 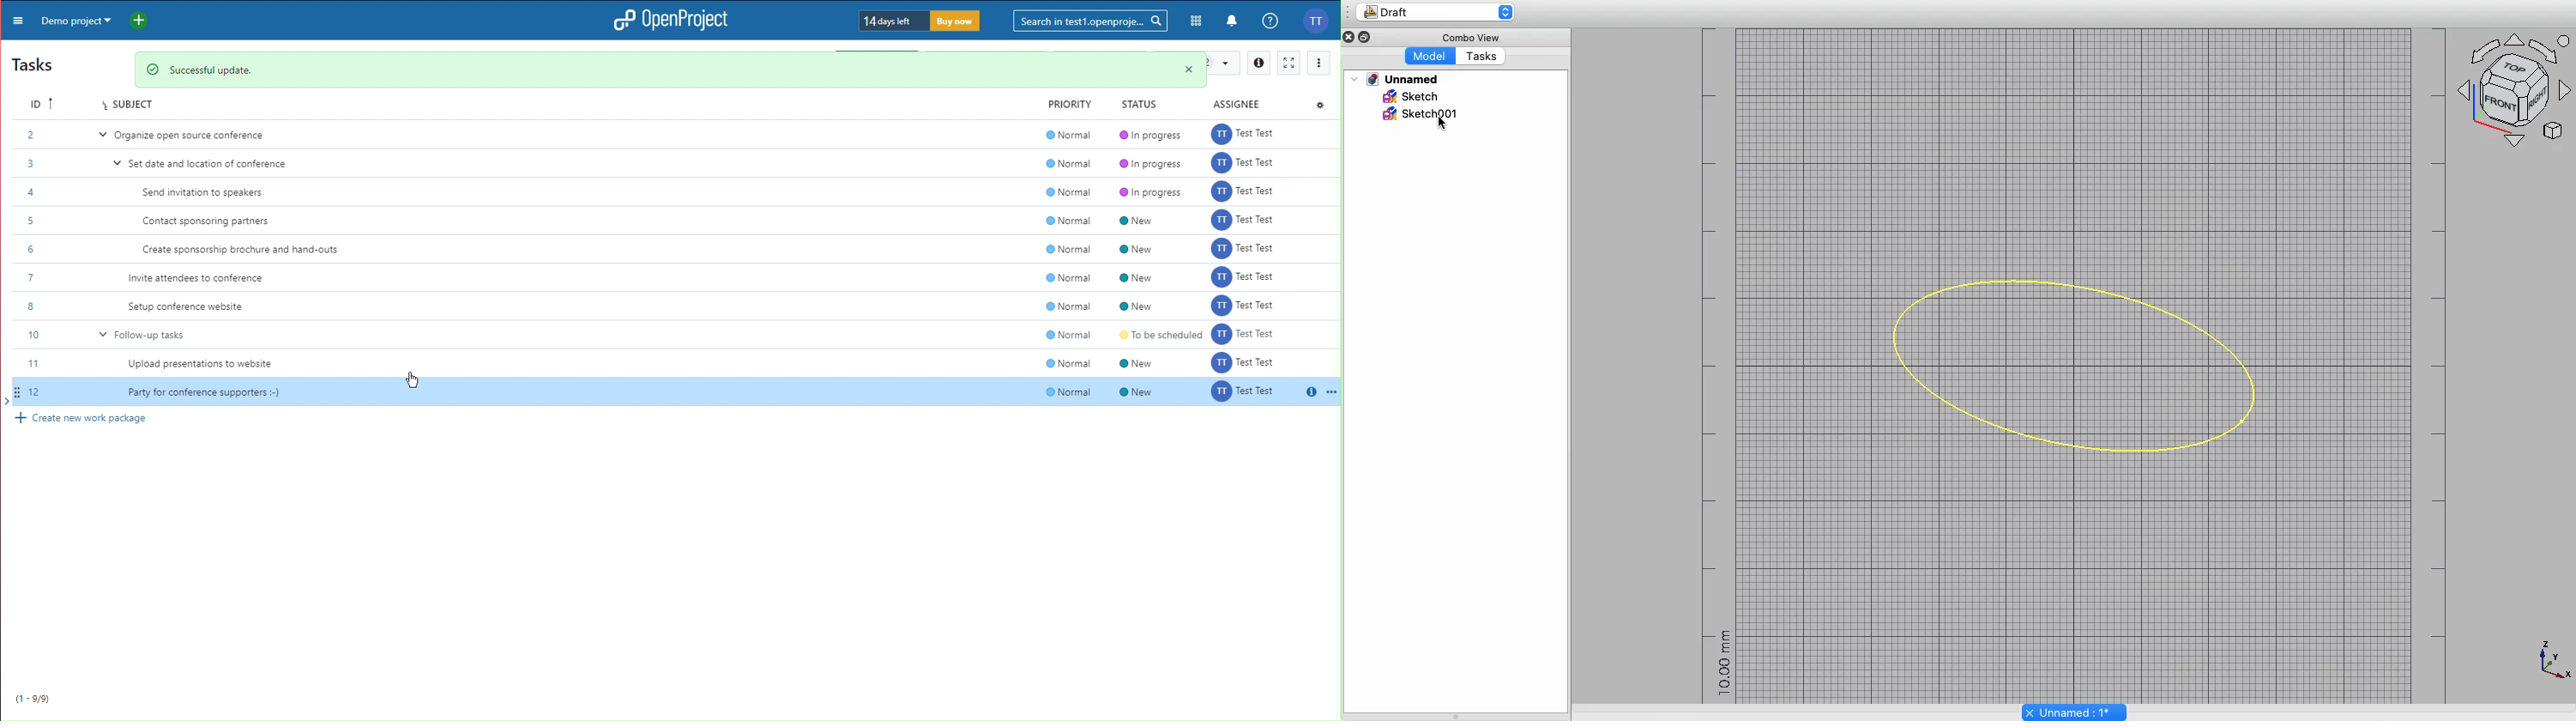 What do you see at coordinates (1145, 380) in the screenshot?
I see `new` at bounding box center [1145, 380].